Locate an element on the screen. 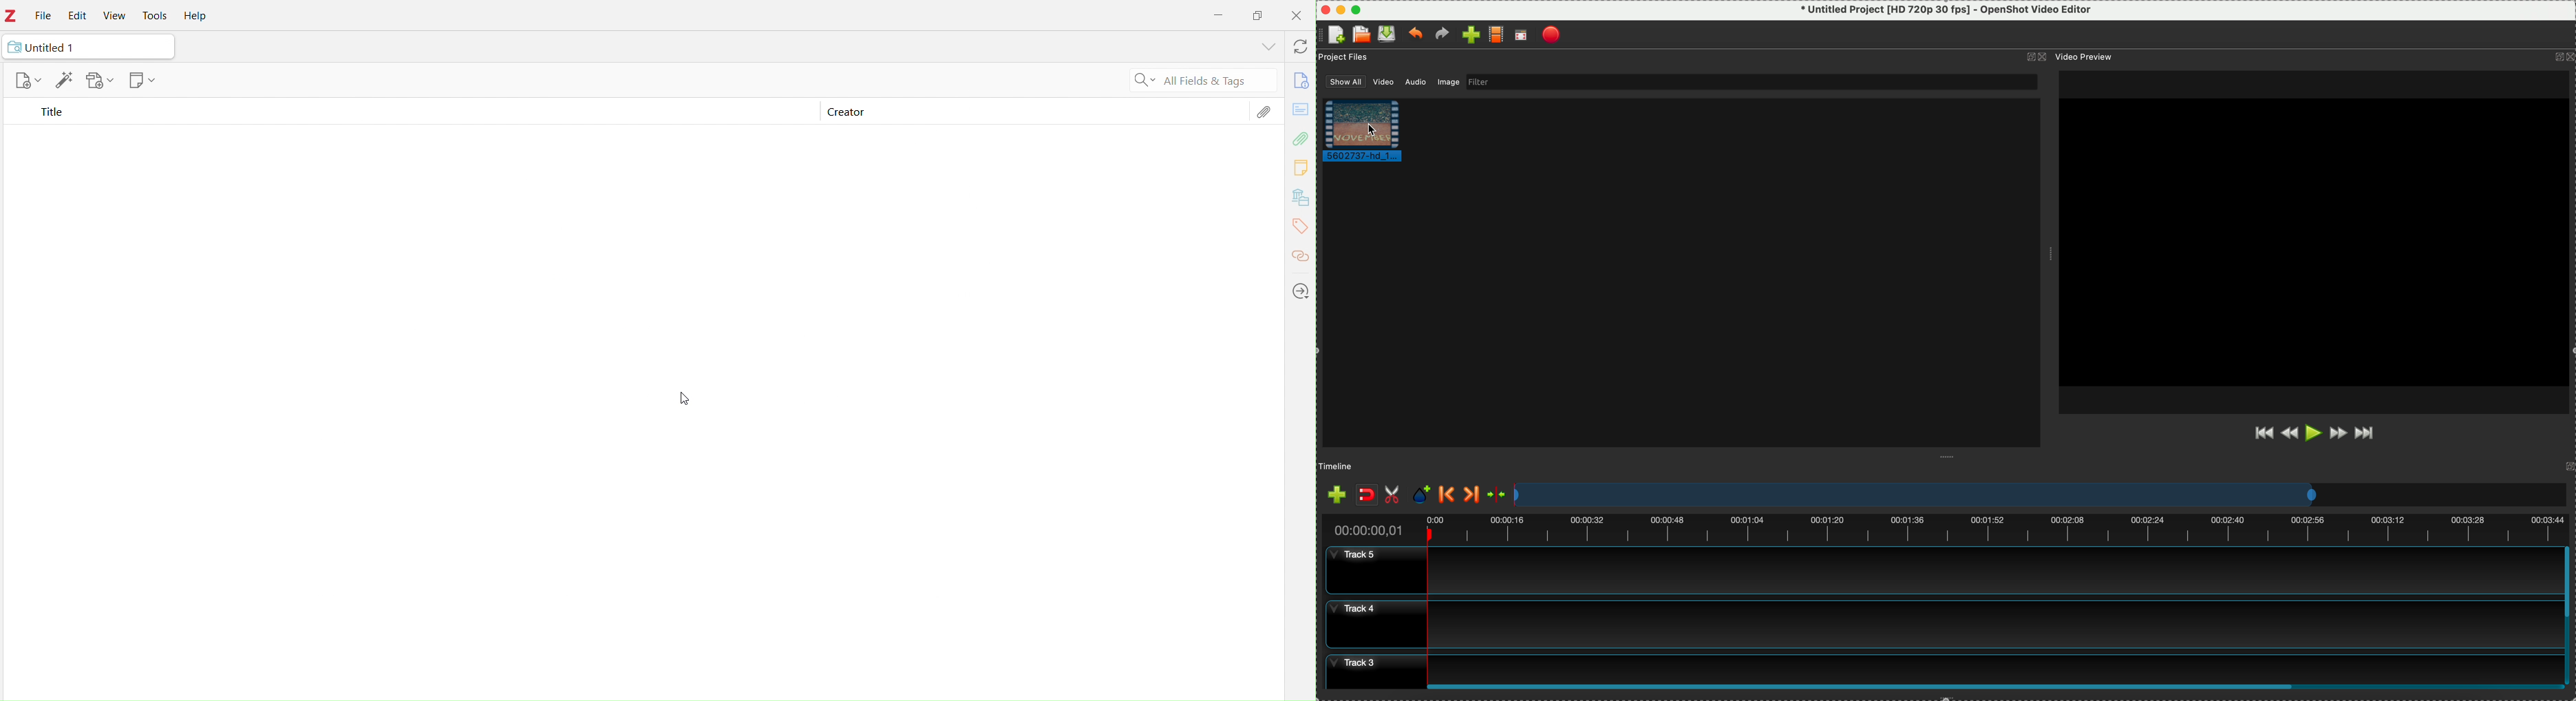  Box is located at coordinates (1258, 14).